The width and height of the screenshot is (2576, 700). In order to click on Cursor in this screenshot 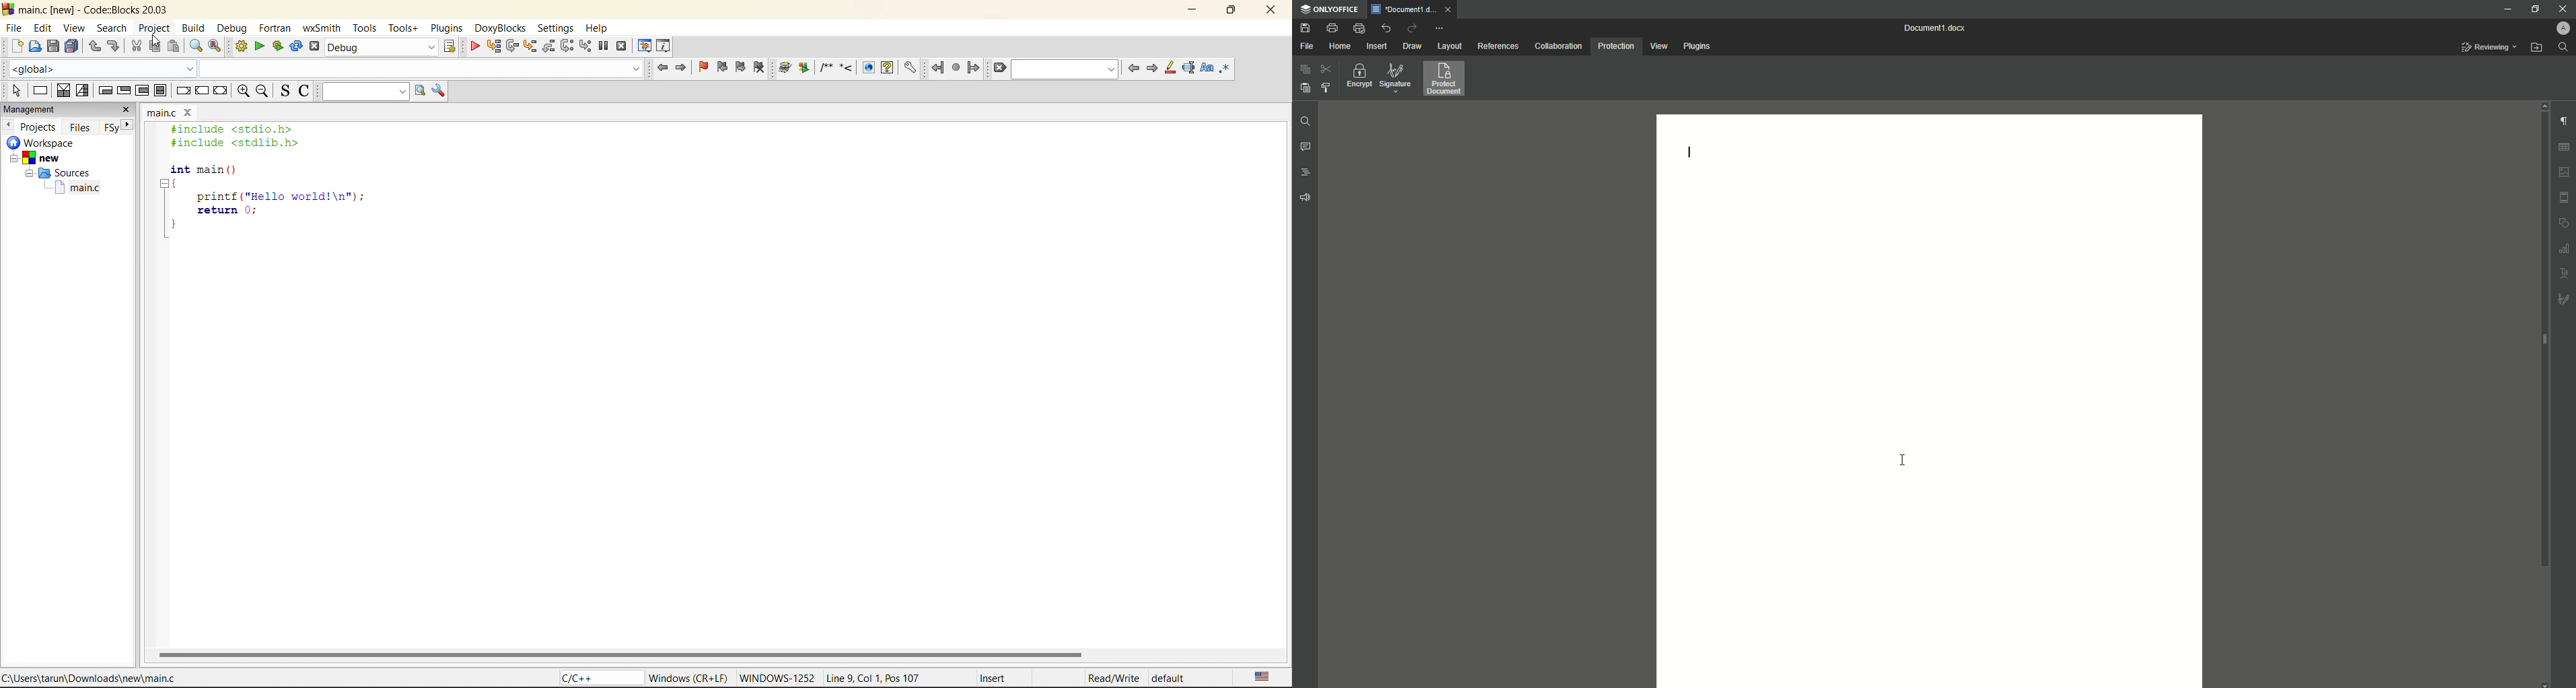, I will do `click(155, 43)`.